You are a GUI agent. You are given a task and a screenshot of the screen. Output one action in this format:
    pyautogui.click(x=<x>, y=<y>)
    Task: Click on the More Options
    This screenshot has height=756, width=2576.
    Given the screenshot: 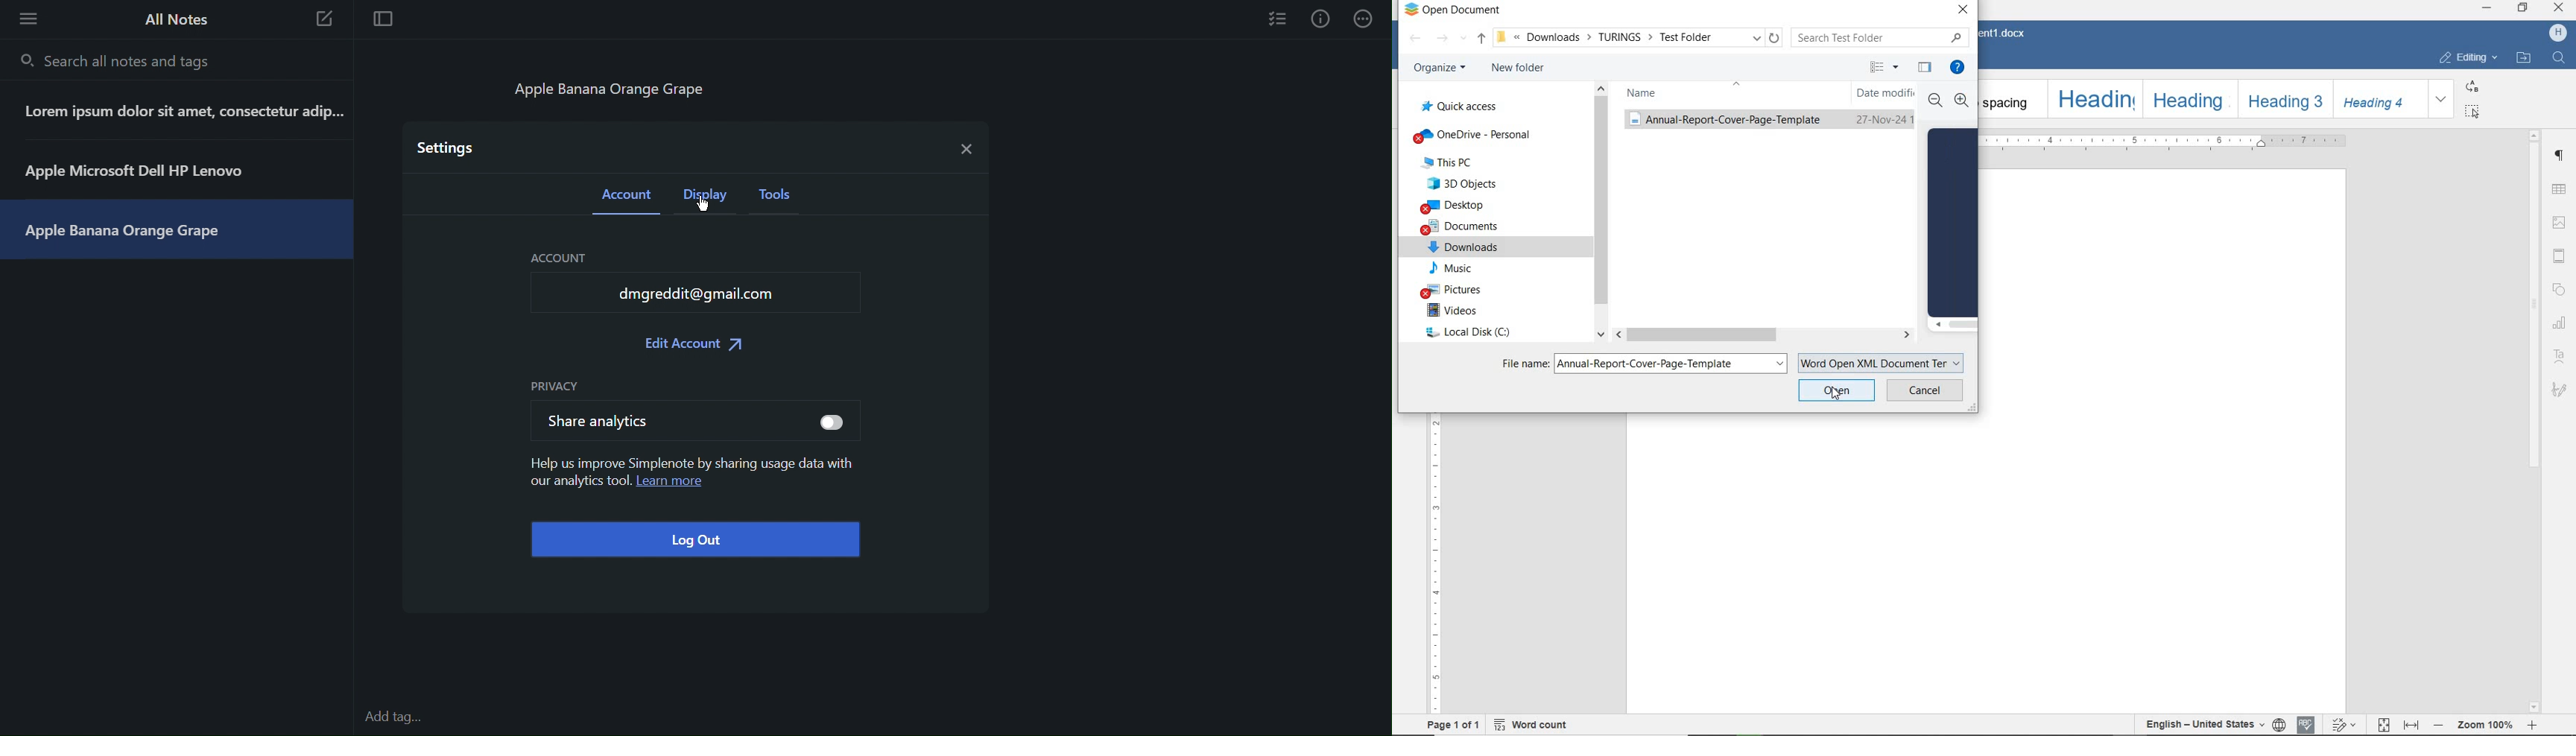 What is the action you would take?
    pyautogui.click(x=24, y=18)
    